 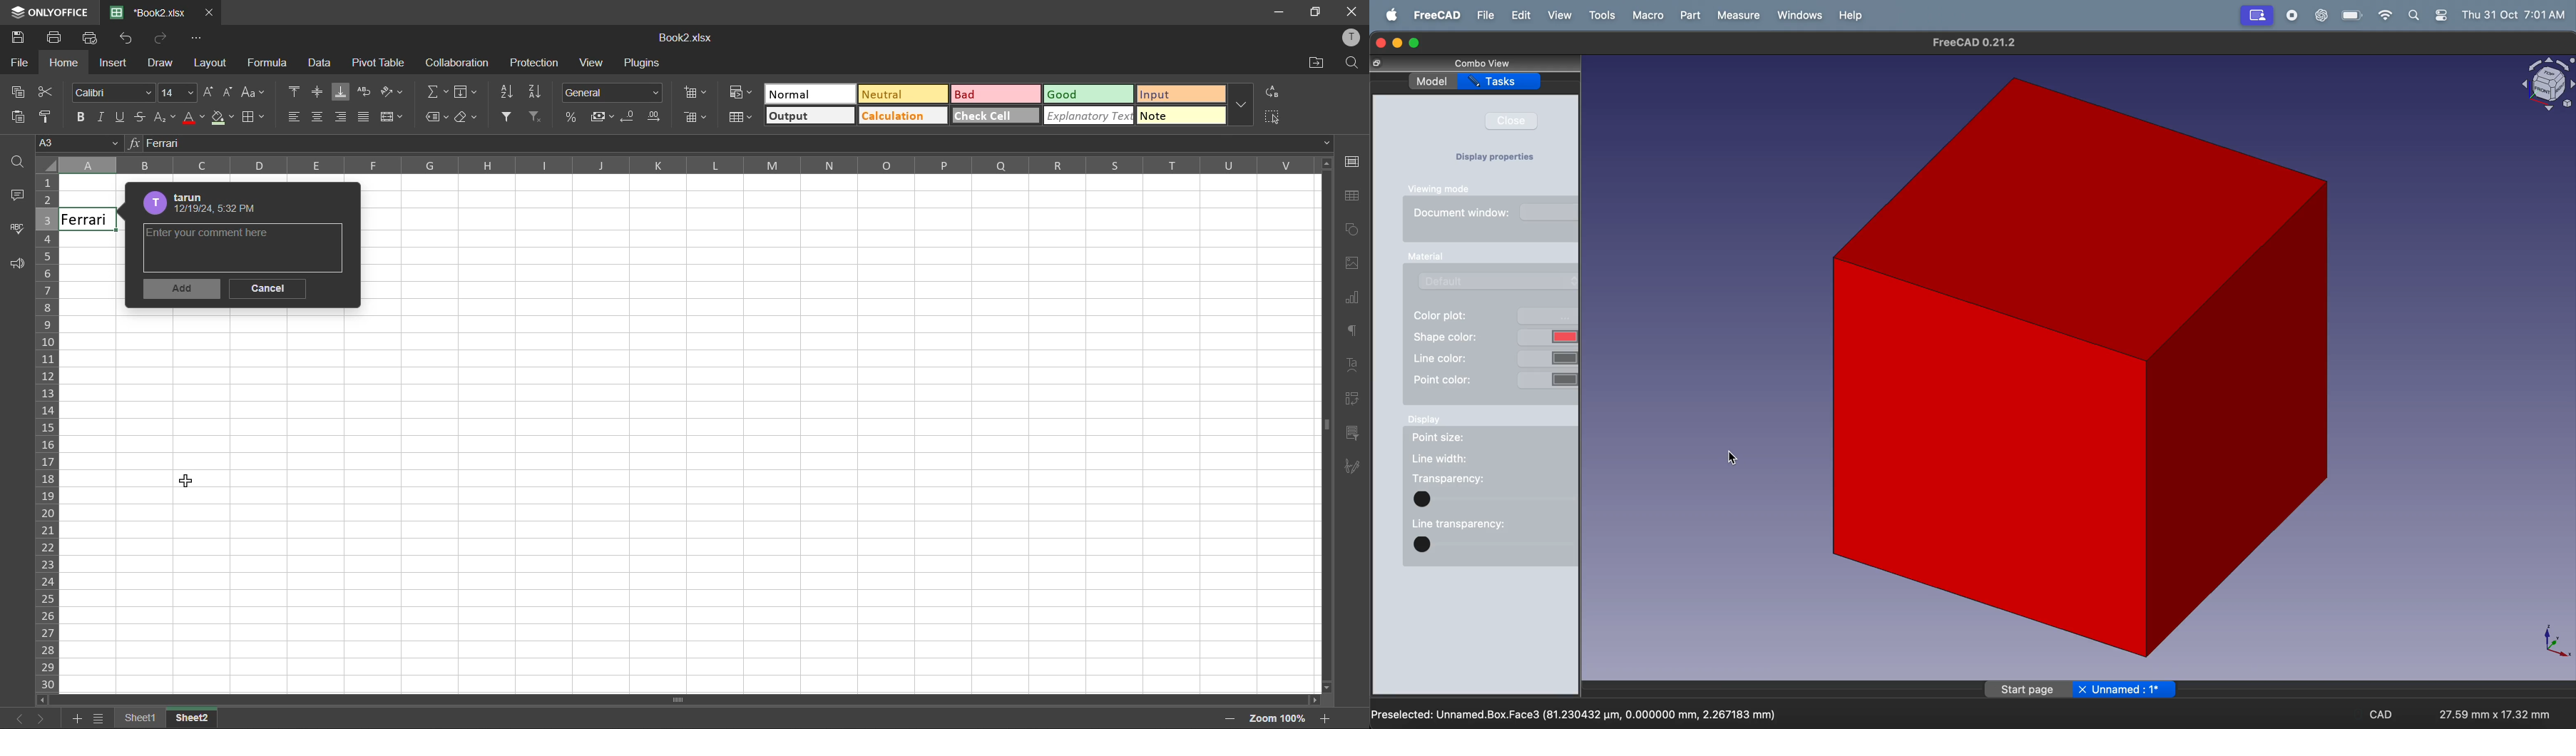 I want to click on add sheet, so click(x=72, y=718).